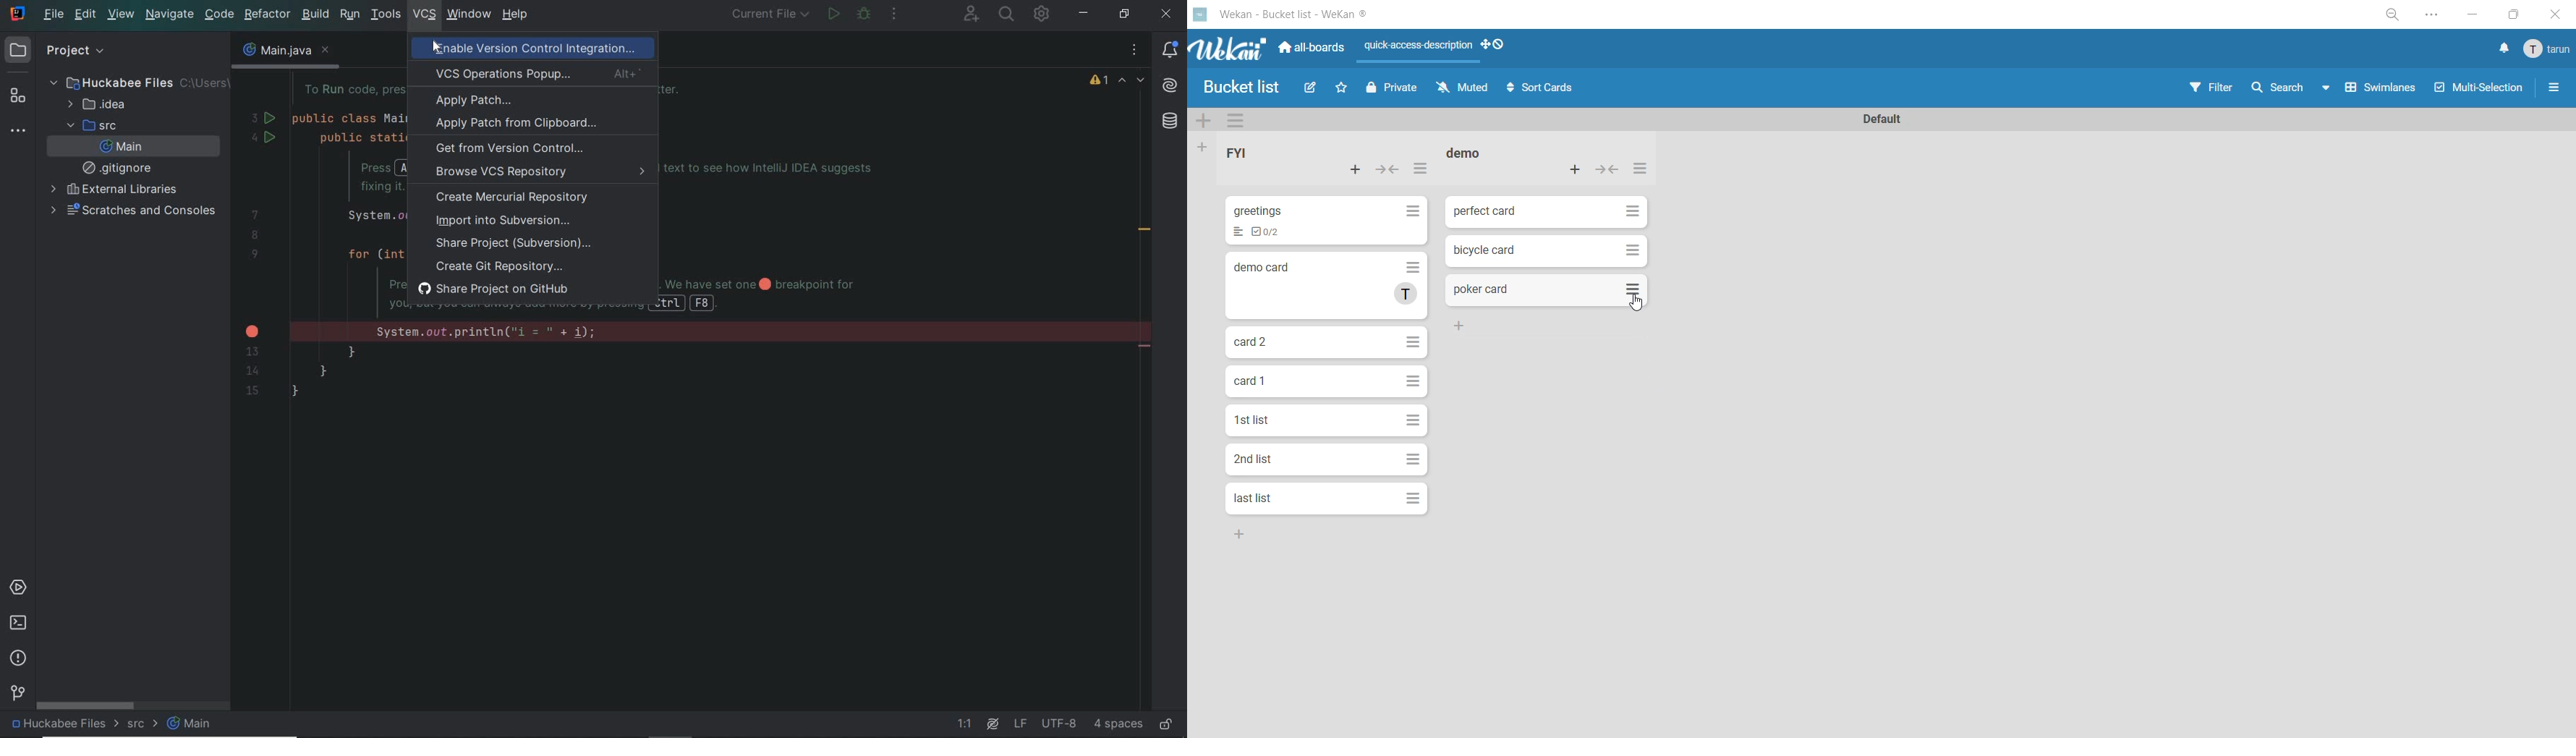  Describe the element at coordinates (1421, 51) in the screenshot. I see `quick access description` at that location.